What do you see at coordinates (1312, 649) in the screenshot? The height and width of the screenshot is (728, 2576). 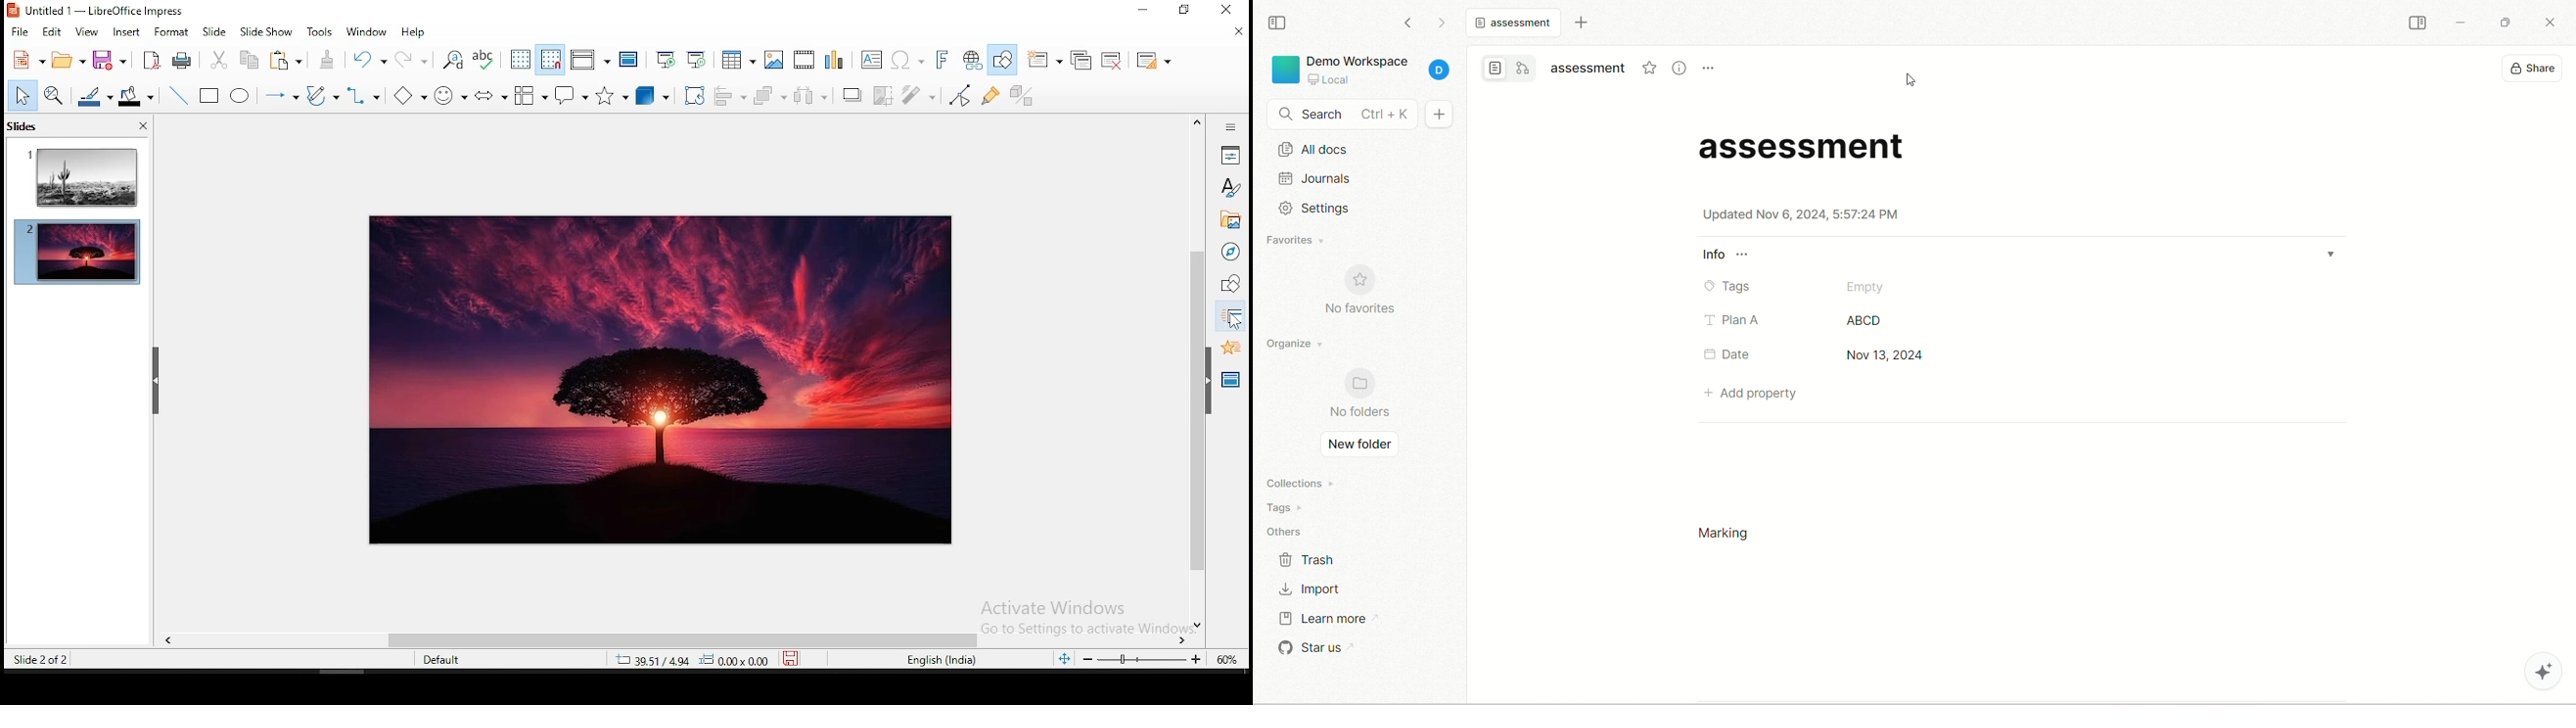 I see `star us` at bounding box center [1312, 649].